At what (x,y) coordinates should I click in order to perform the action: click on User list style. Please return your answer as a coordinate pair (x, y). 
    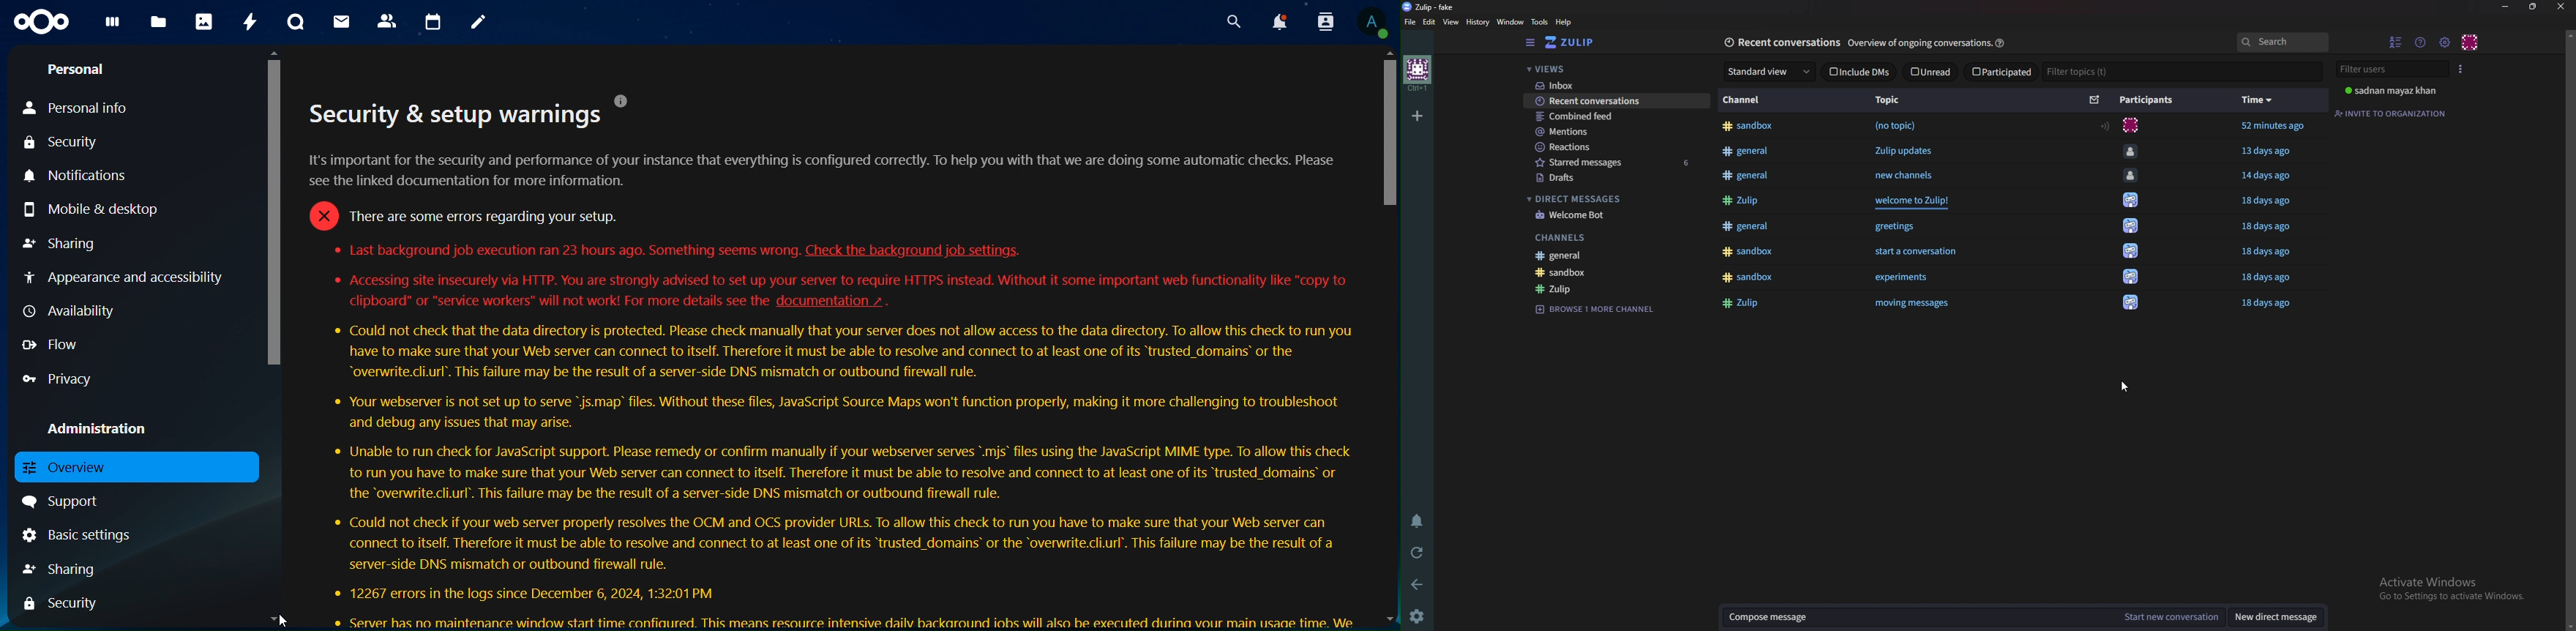
    Looking at the image, I should click on (2459, 69).